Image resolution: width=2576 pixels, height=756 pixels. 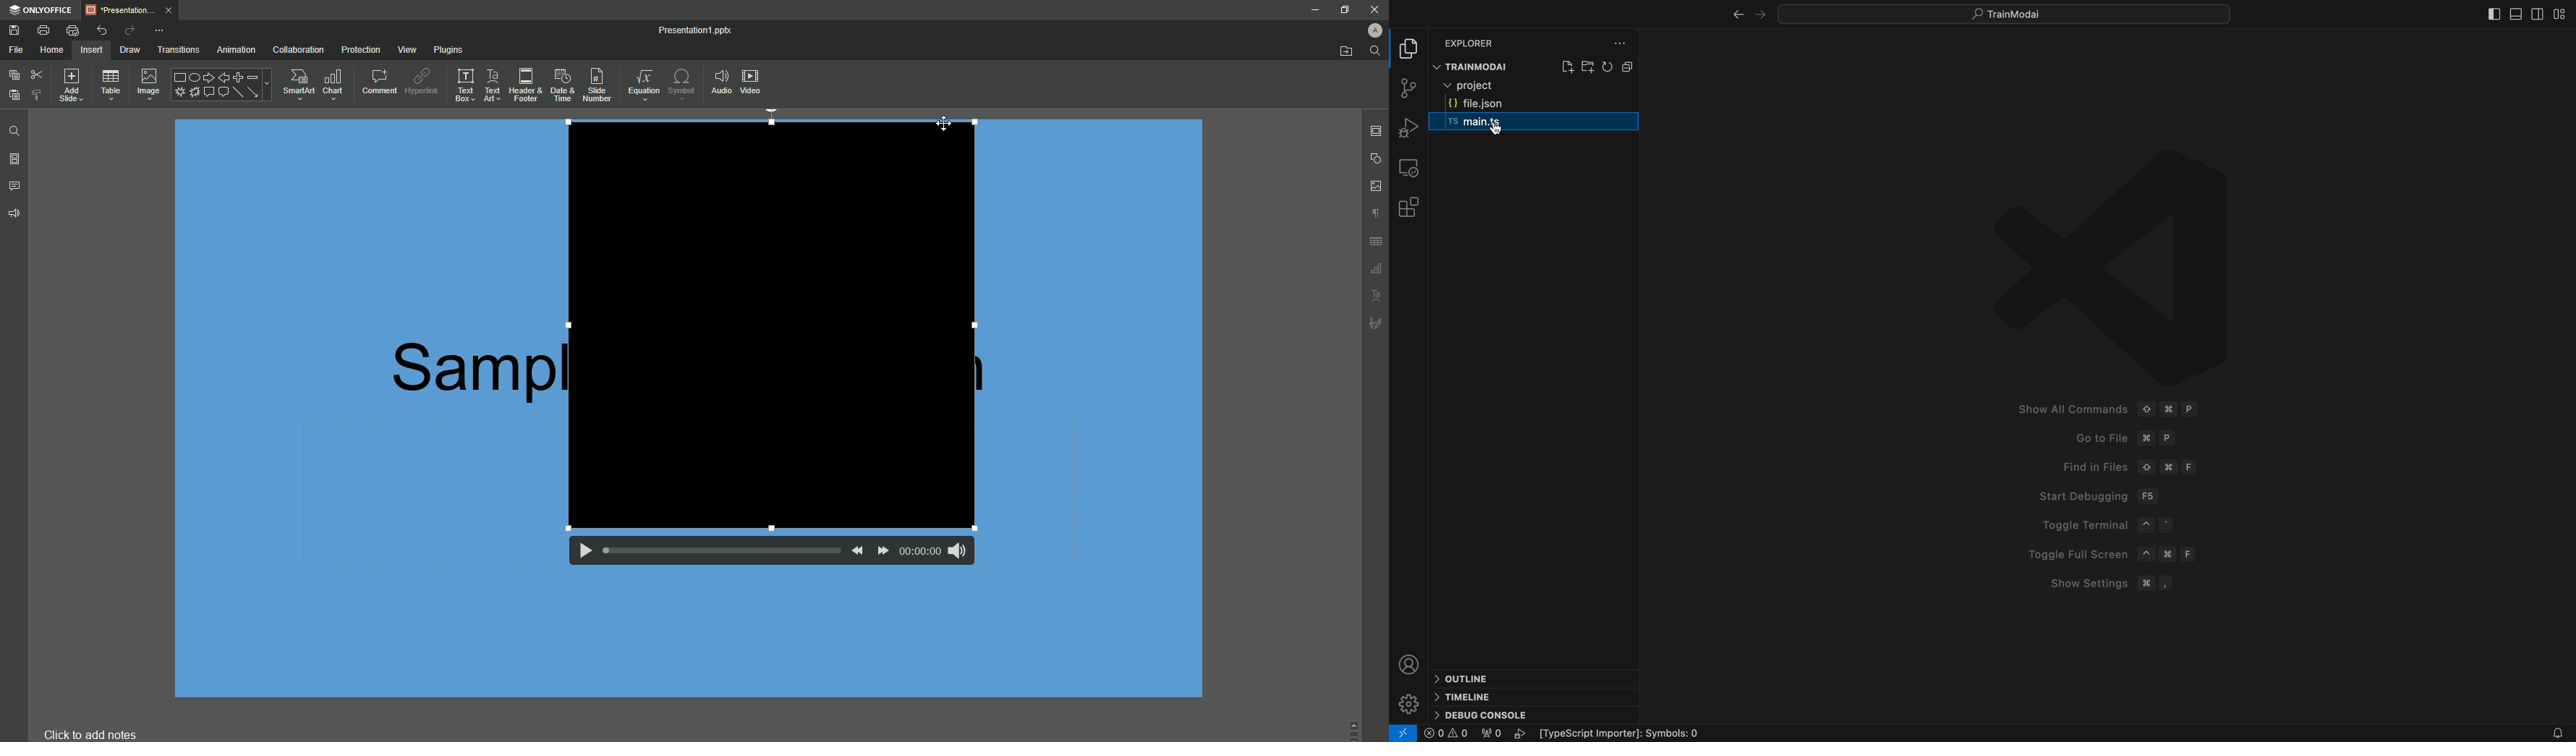 I want to click on error logs, so click(x=1572, y=733).